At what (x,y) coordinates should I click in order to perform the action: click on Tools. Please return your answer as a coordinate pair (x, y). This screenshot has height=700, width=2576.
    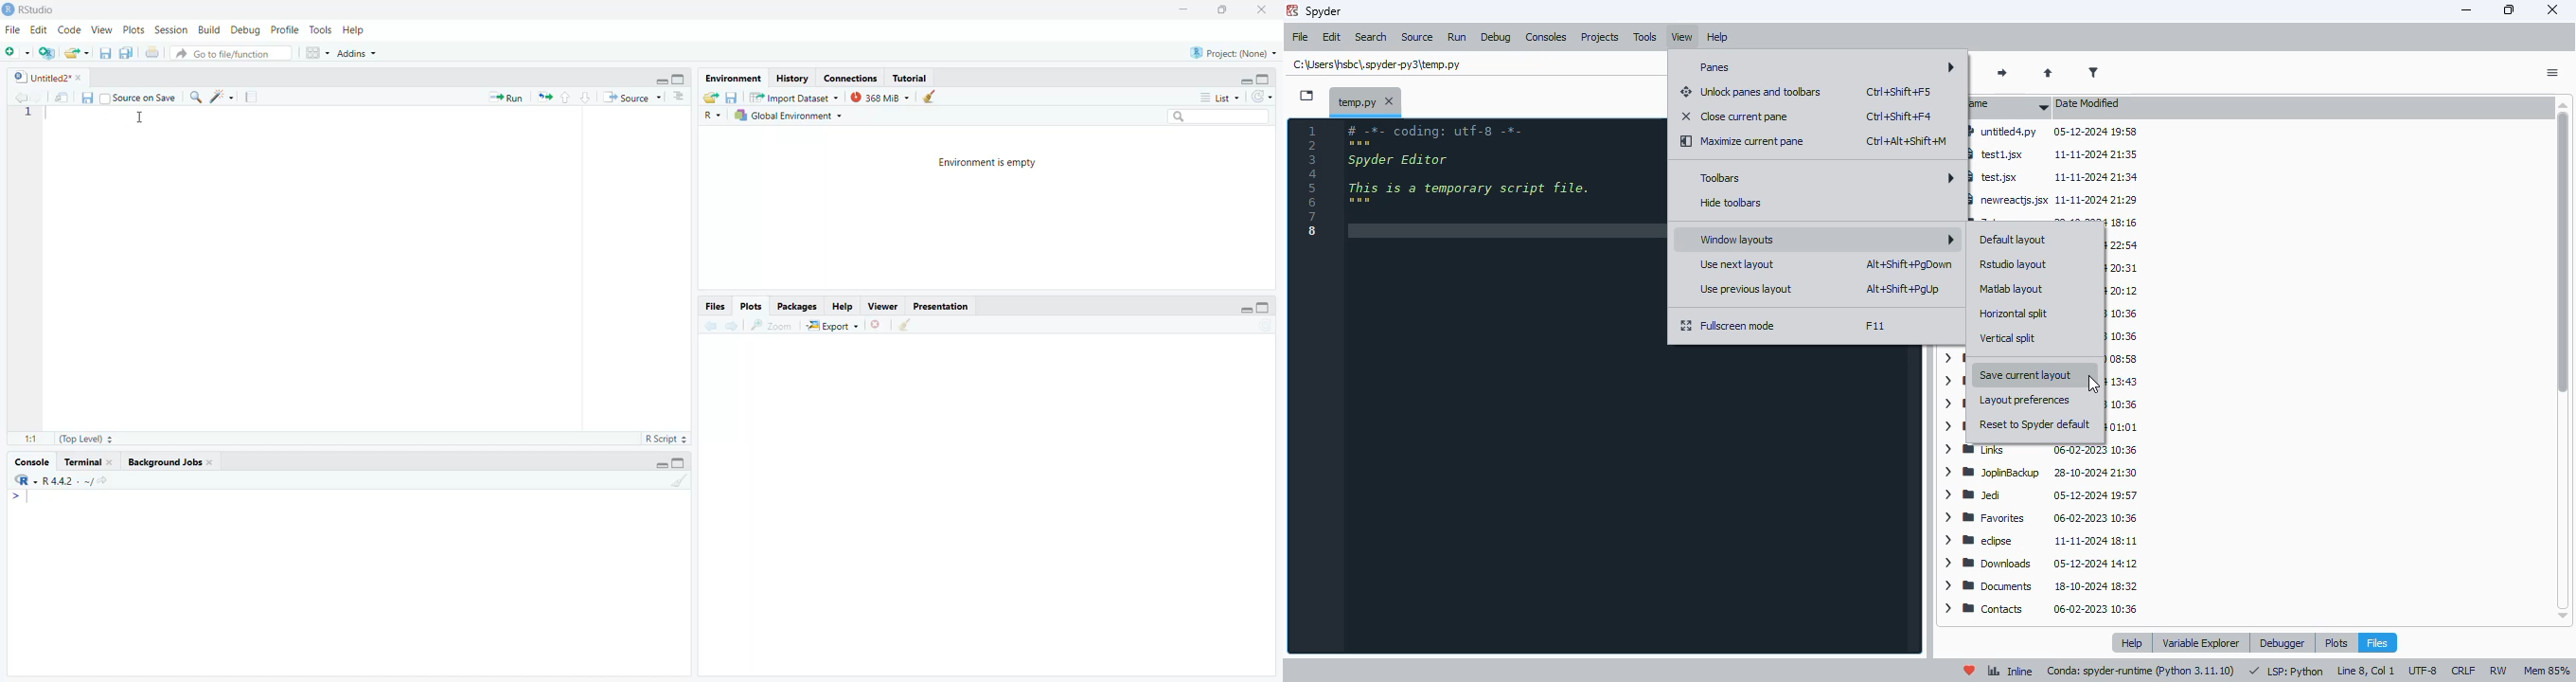
    Looking at the image, I should click on (321, 29).